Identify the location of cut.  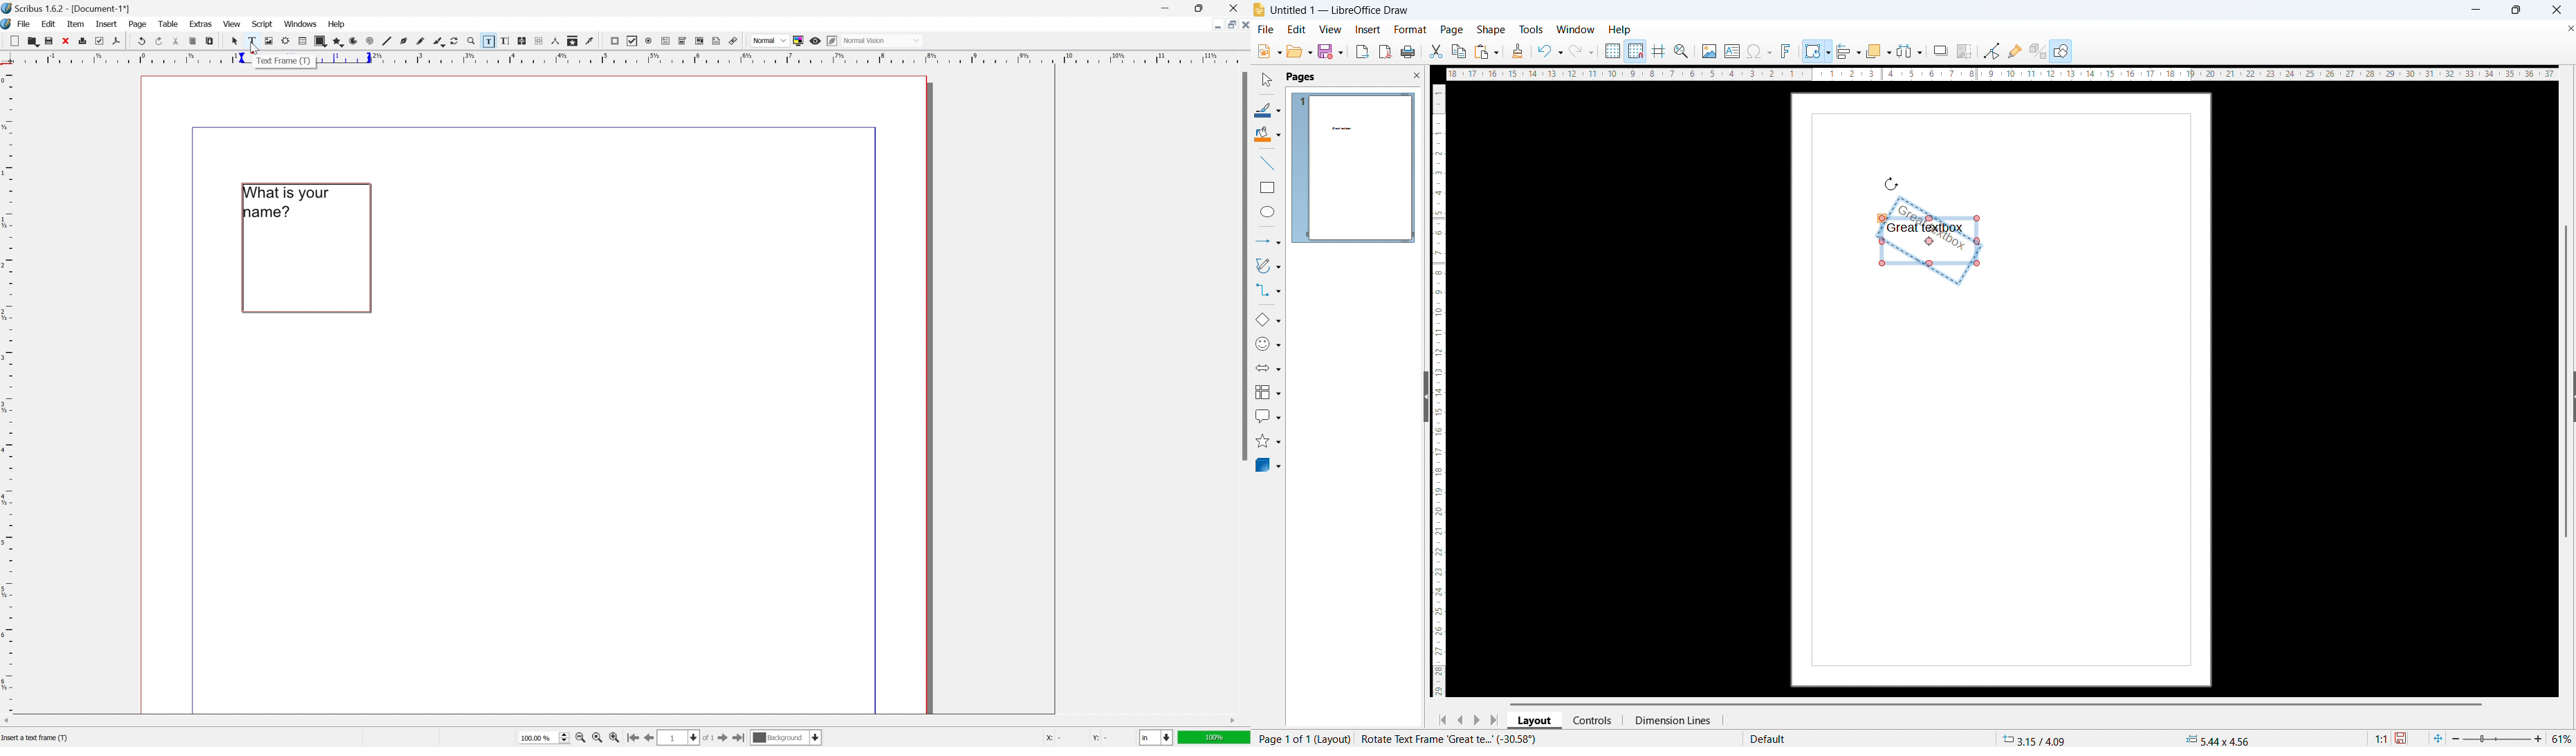
(1435, 51).